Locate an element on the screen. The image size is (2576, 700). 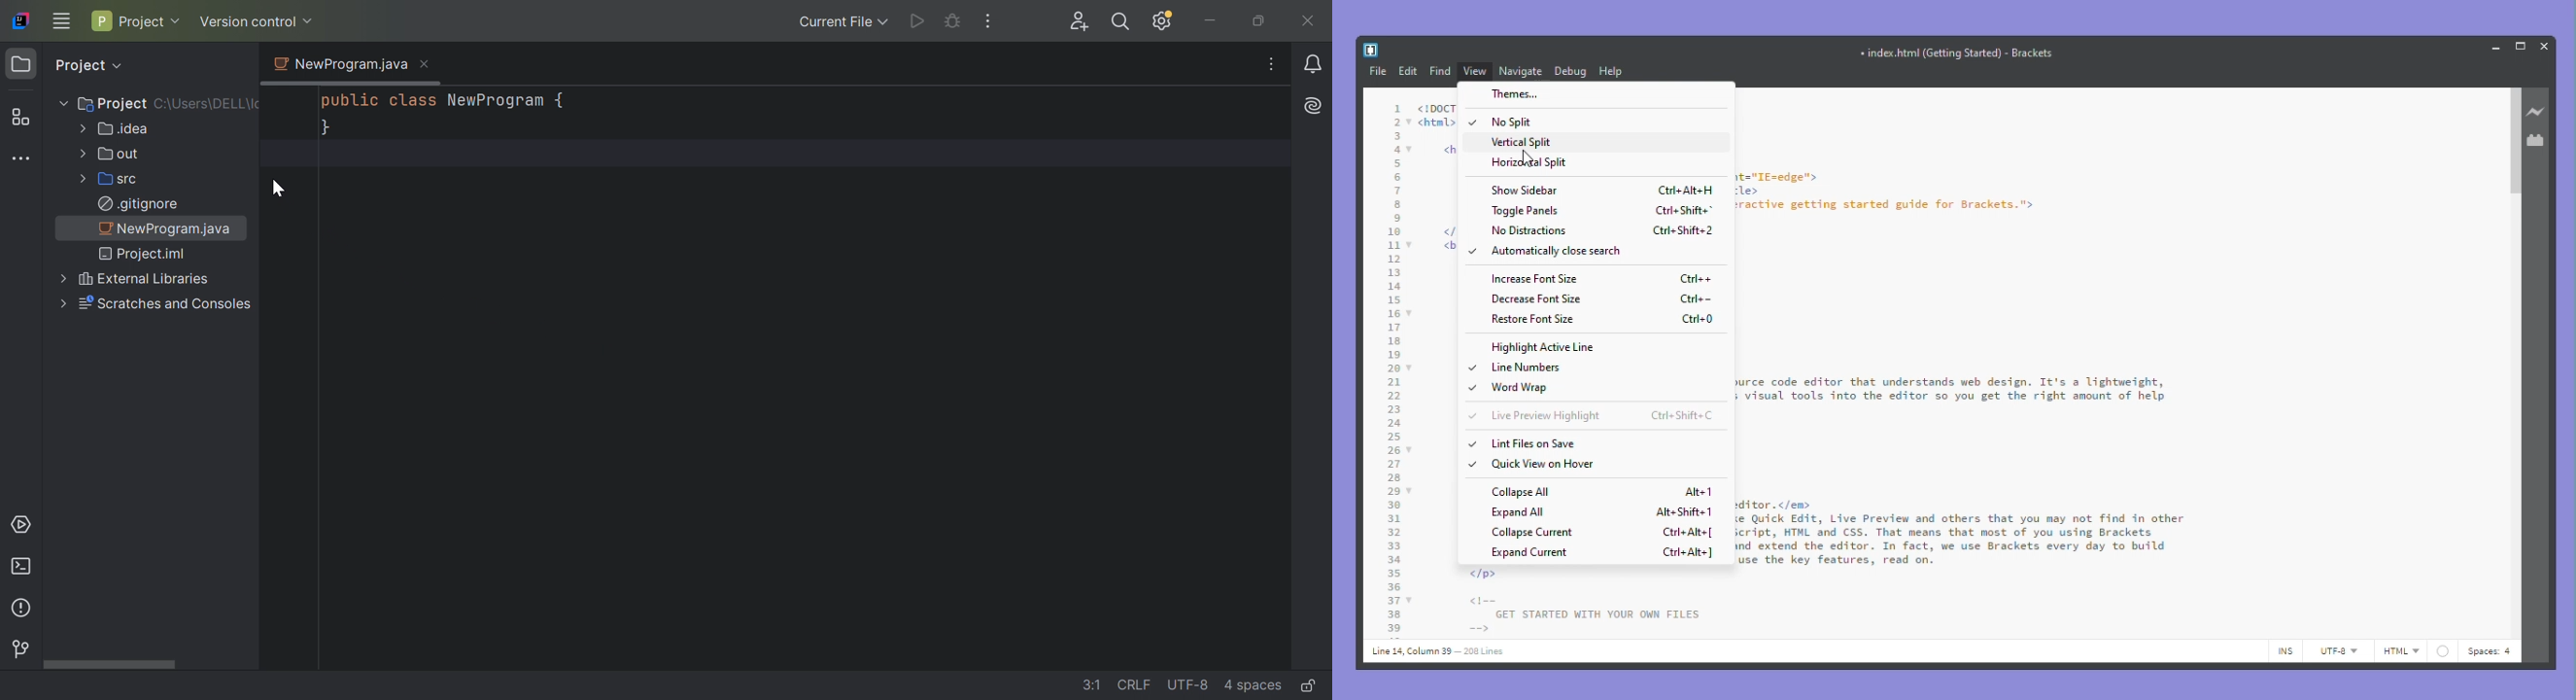
Close is located at coordinates (2546, 45).